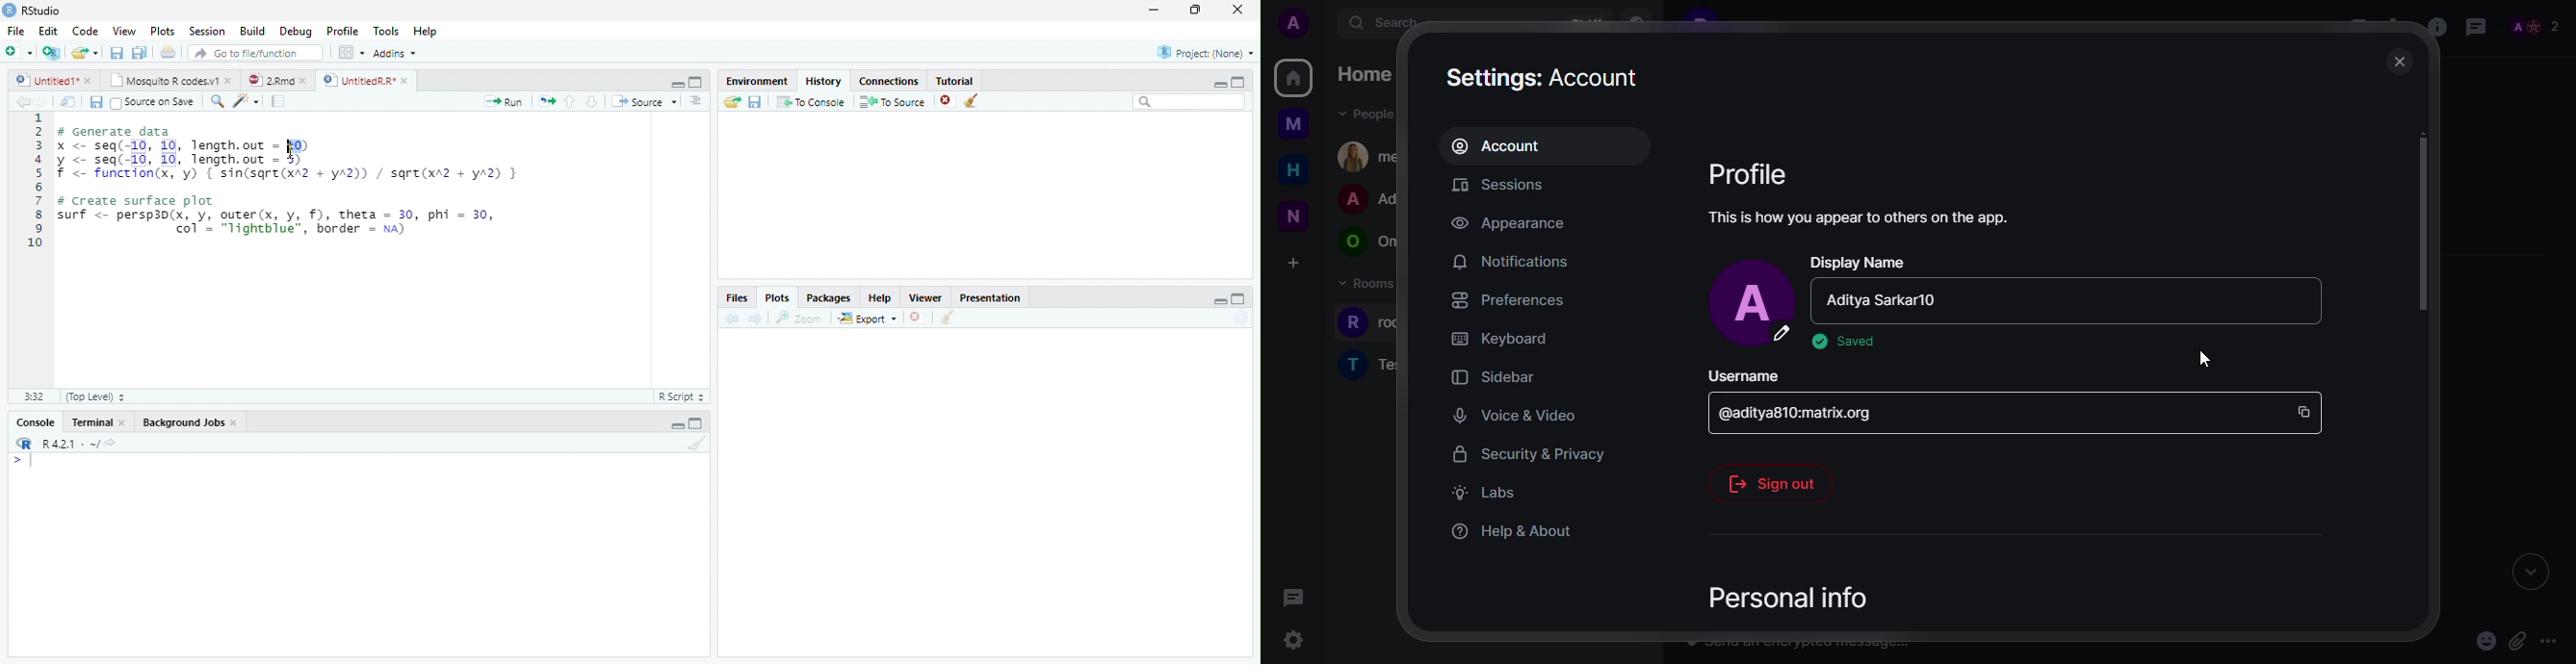 The width and height of the screenshot is (2576, 672). What do you see at coordinates (1887, 301) in the screenshot?
I see `name changed` at bounding box center [1887, 301].